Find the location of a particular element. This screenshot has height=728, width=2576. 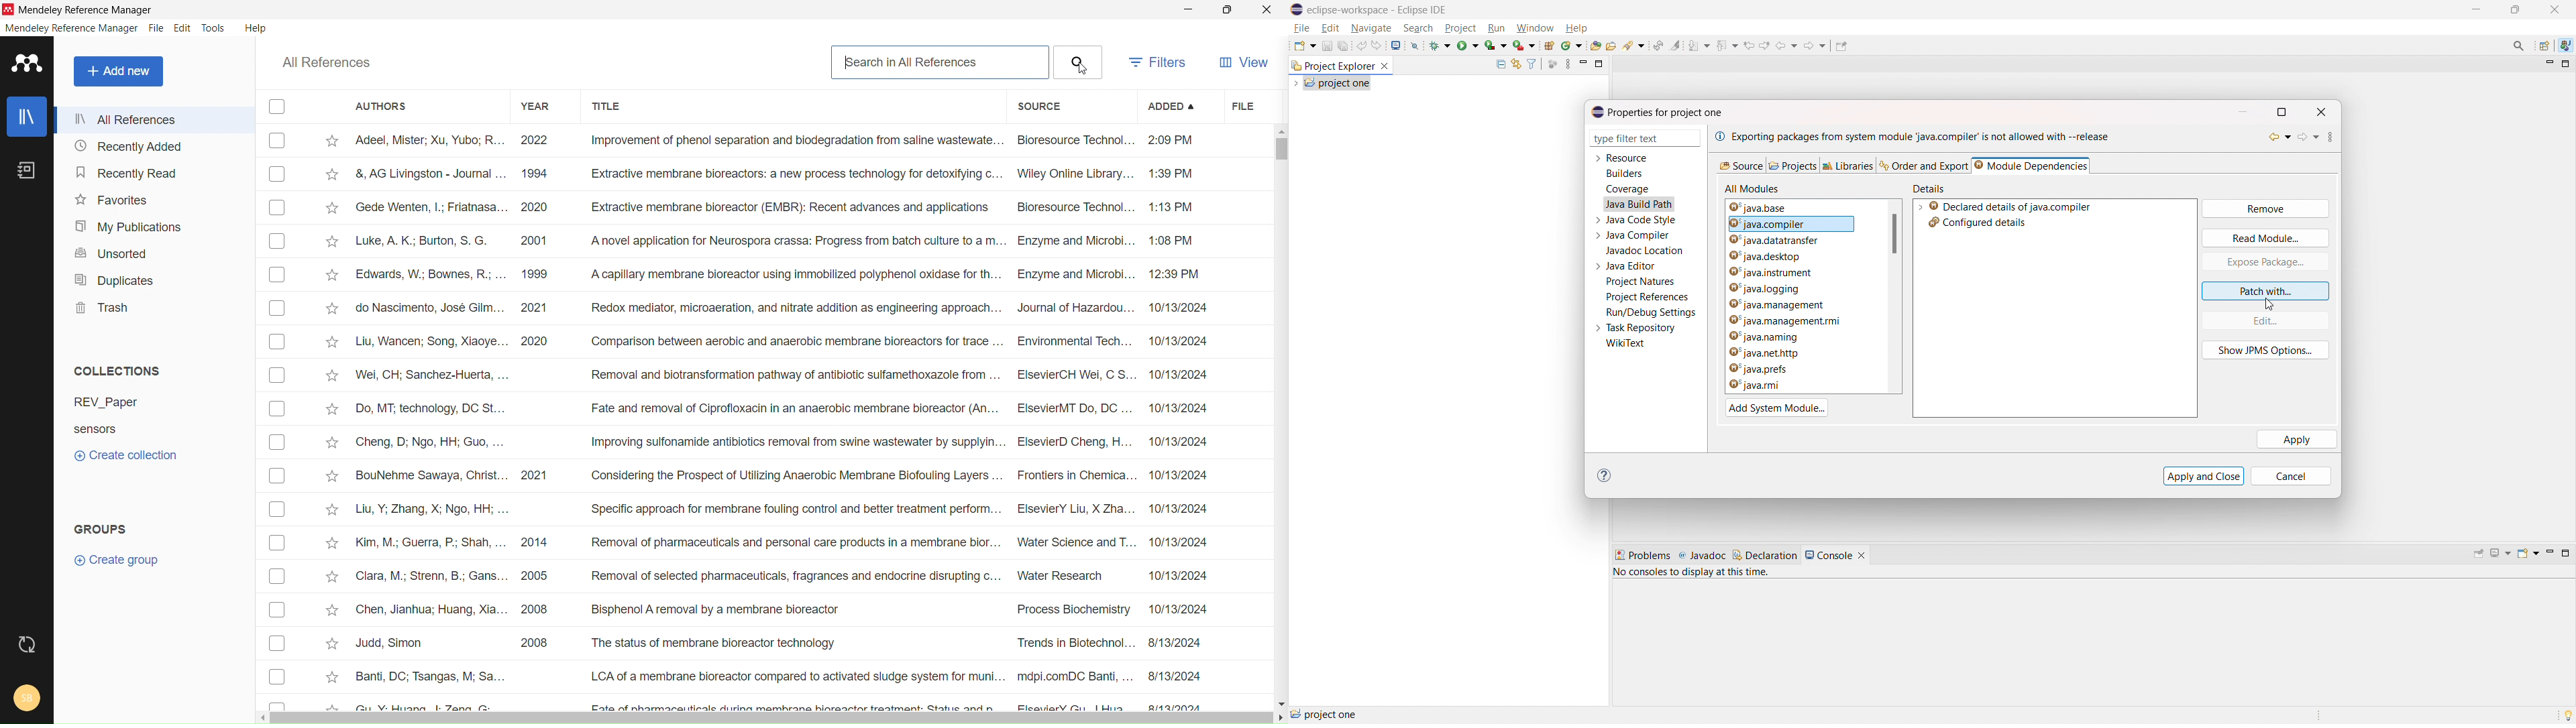

Liu, Wancen; Song, Xiaoye... 2020 ‘Comparison between aerobic and anaerobic membrane bioreactors for trace ... Environmental Tech... 10/13/2024 is located at coordinates (785, 341).